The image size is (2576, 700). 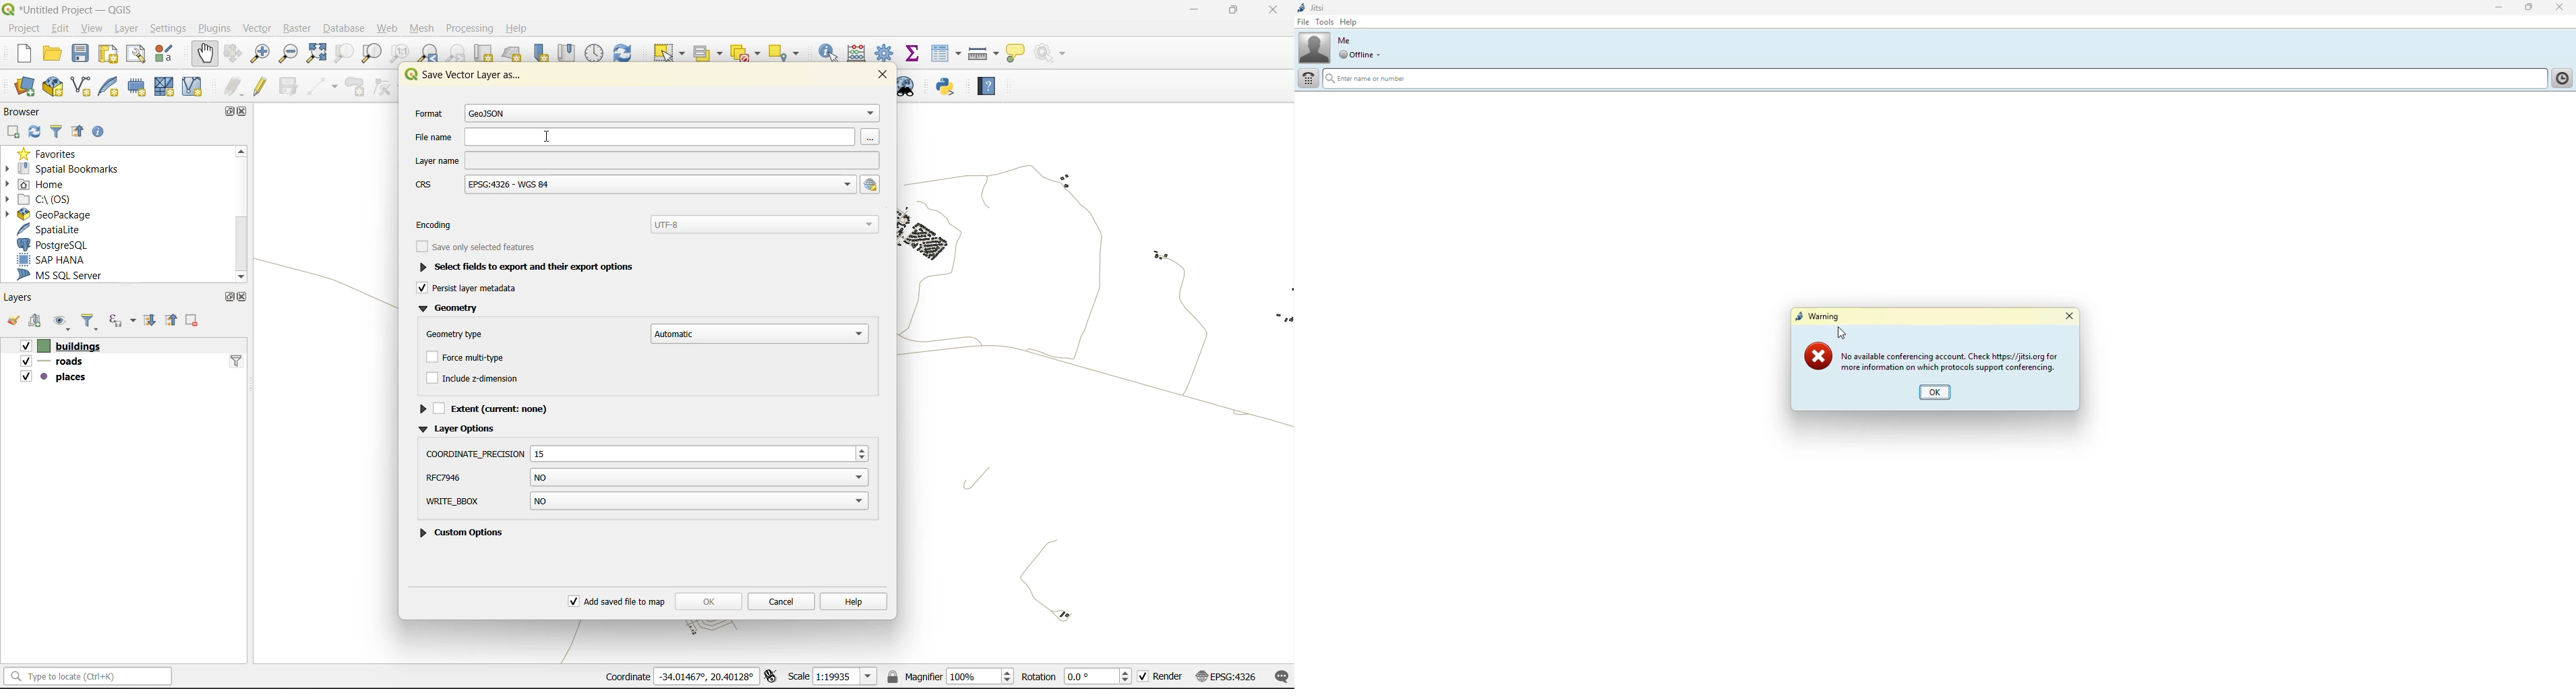 I want to click on help, so click(x=988, y=86).